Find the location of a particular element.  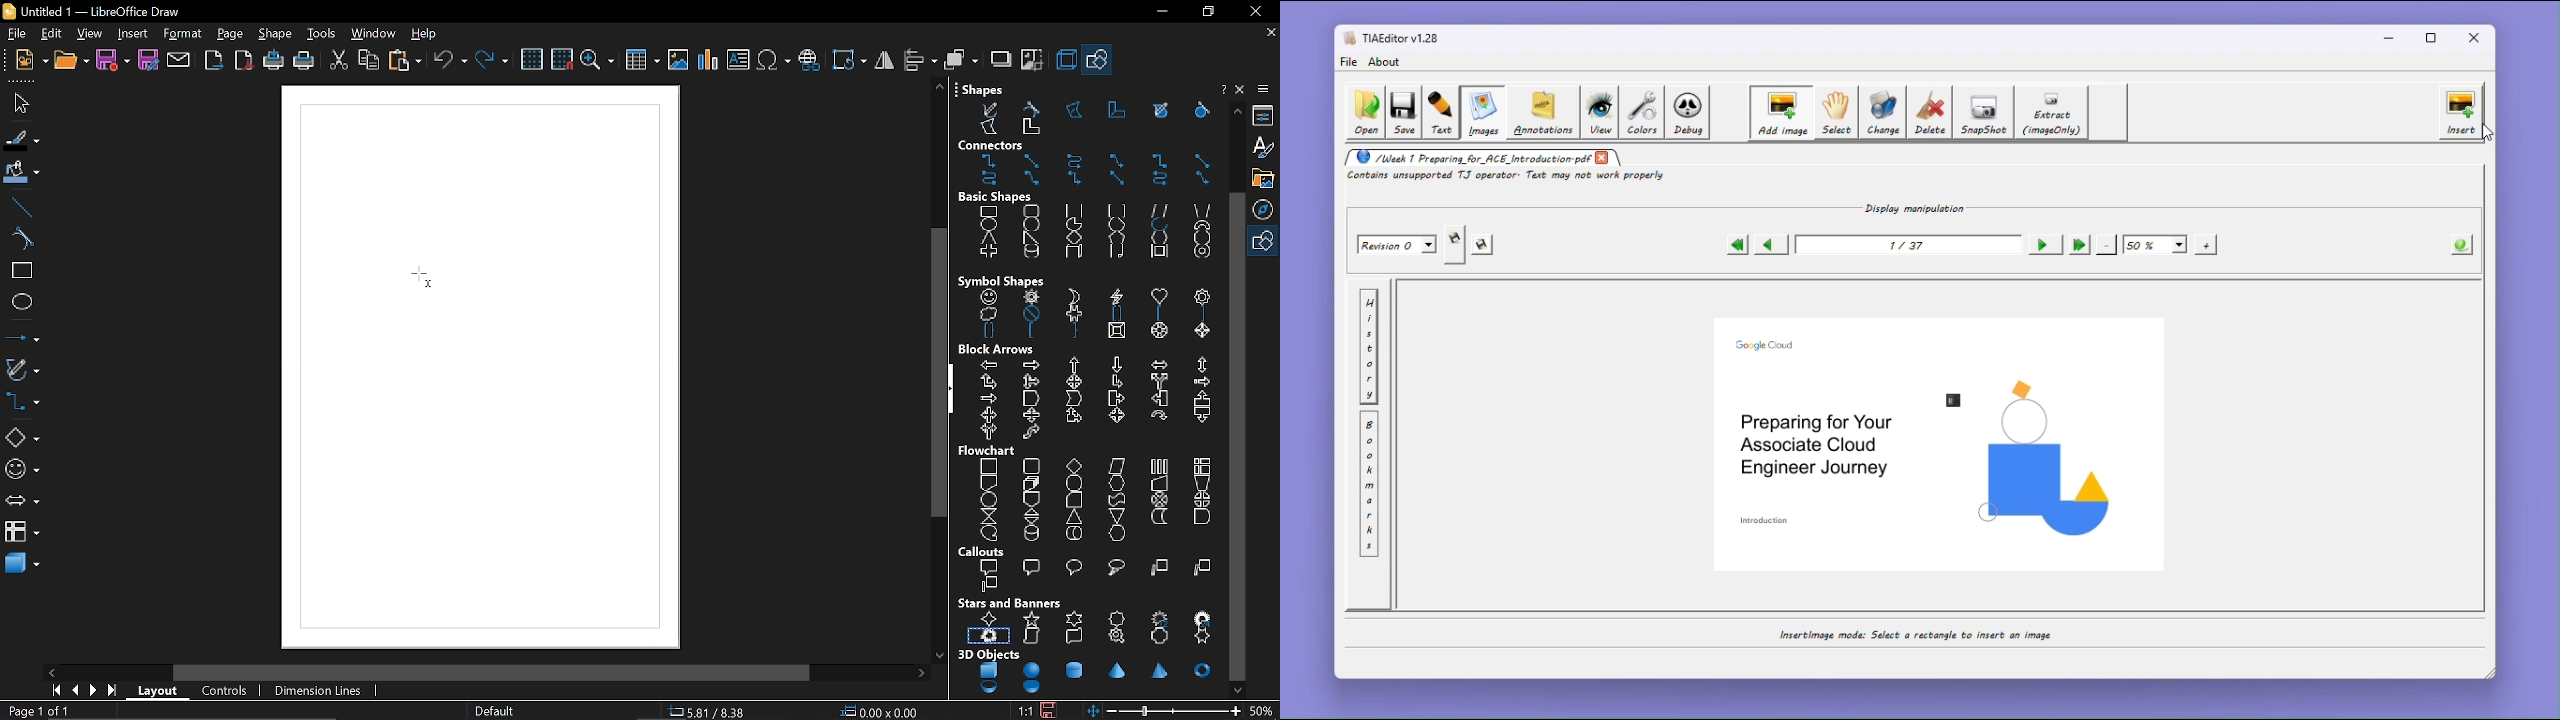

print directly is located at coordinates (274, 60).